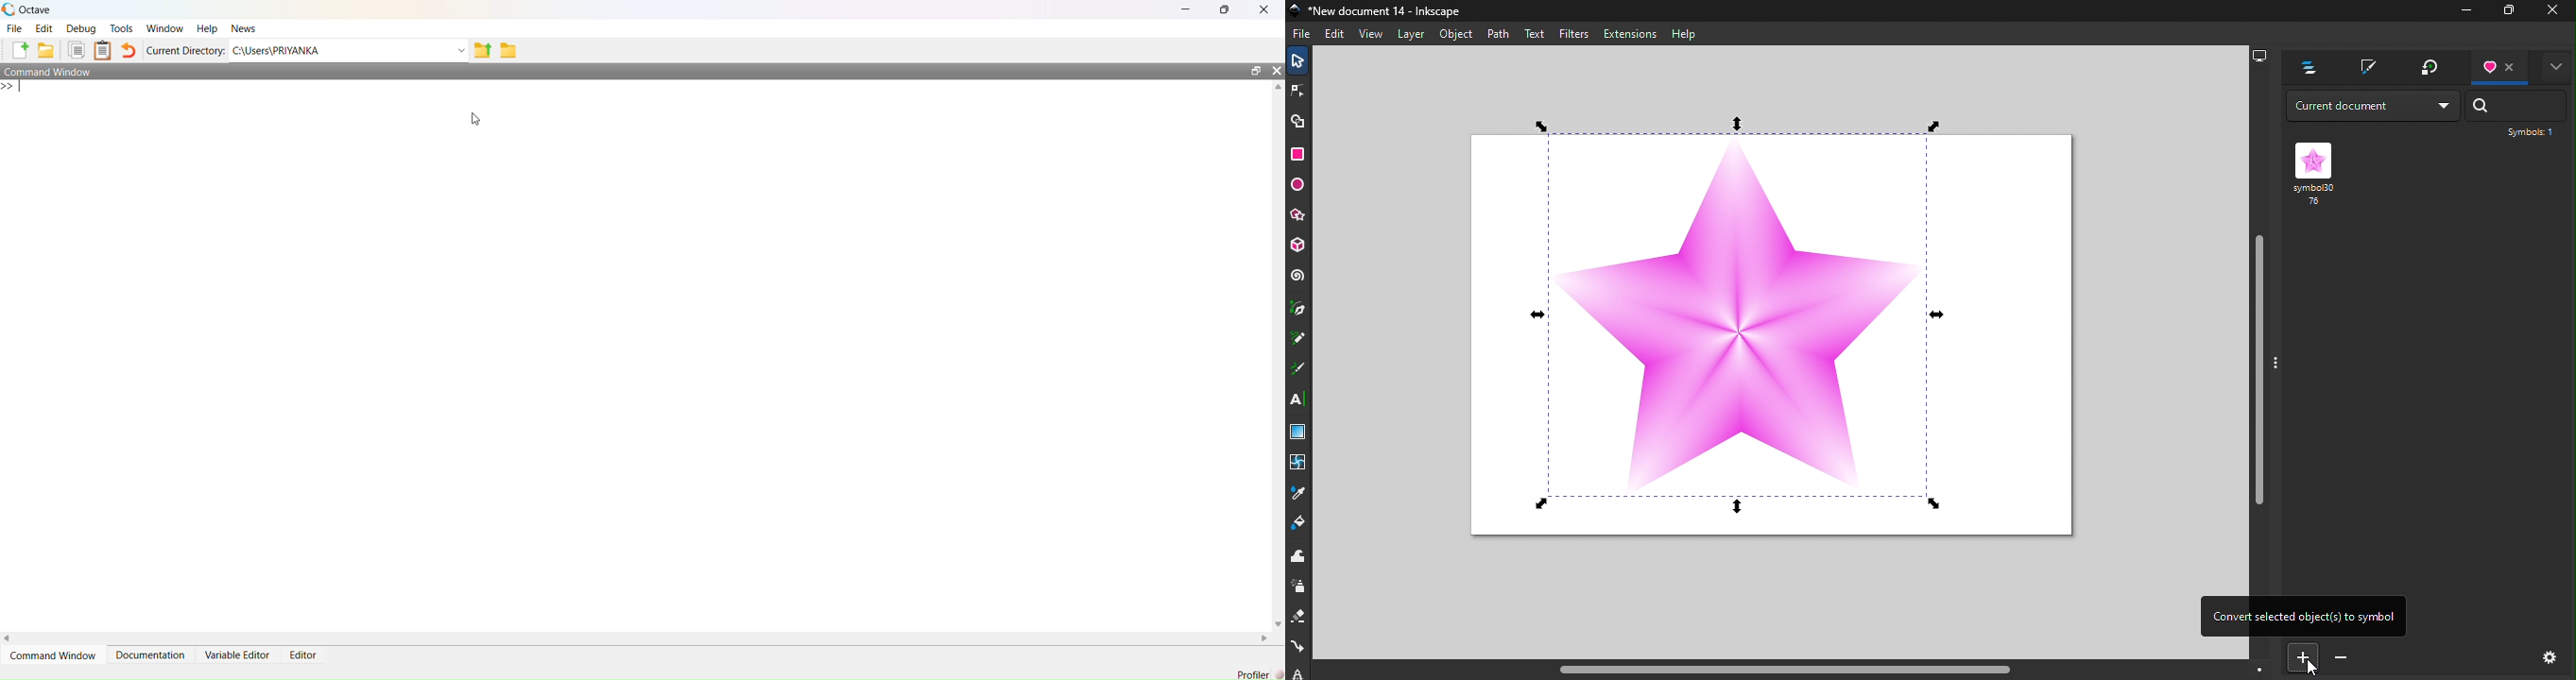 This screenshot has height=700, width=2576. I want to click on Close tab, so click(2508, 65).